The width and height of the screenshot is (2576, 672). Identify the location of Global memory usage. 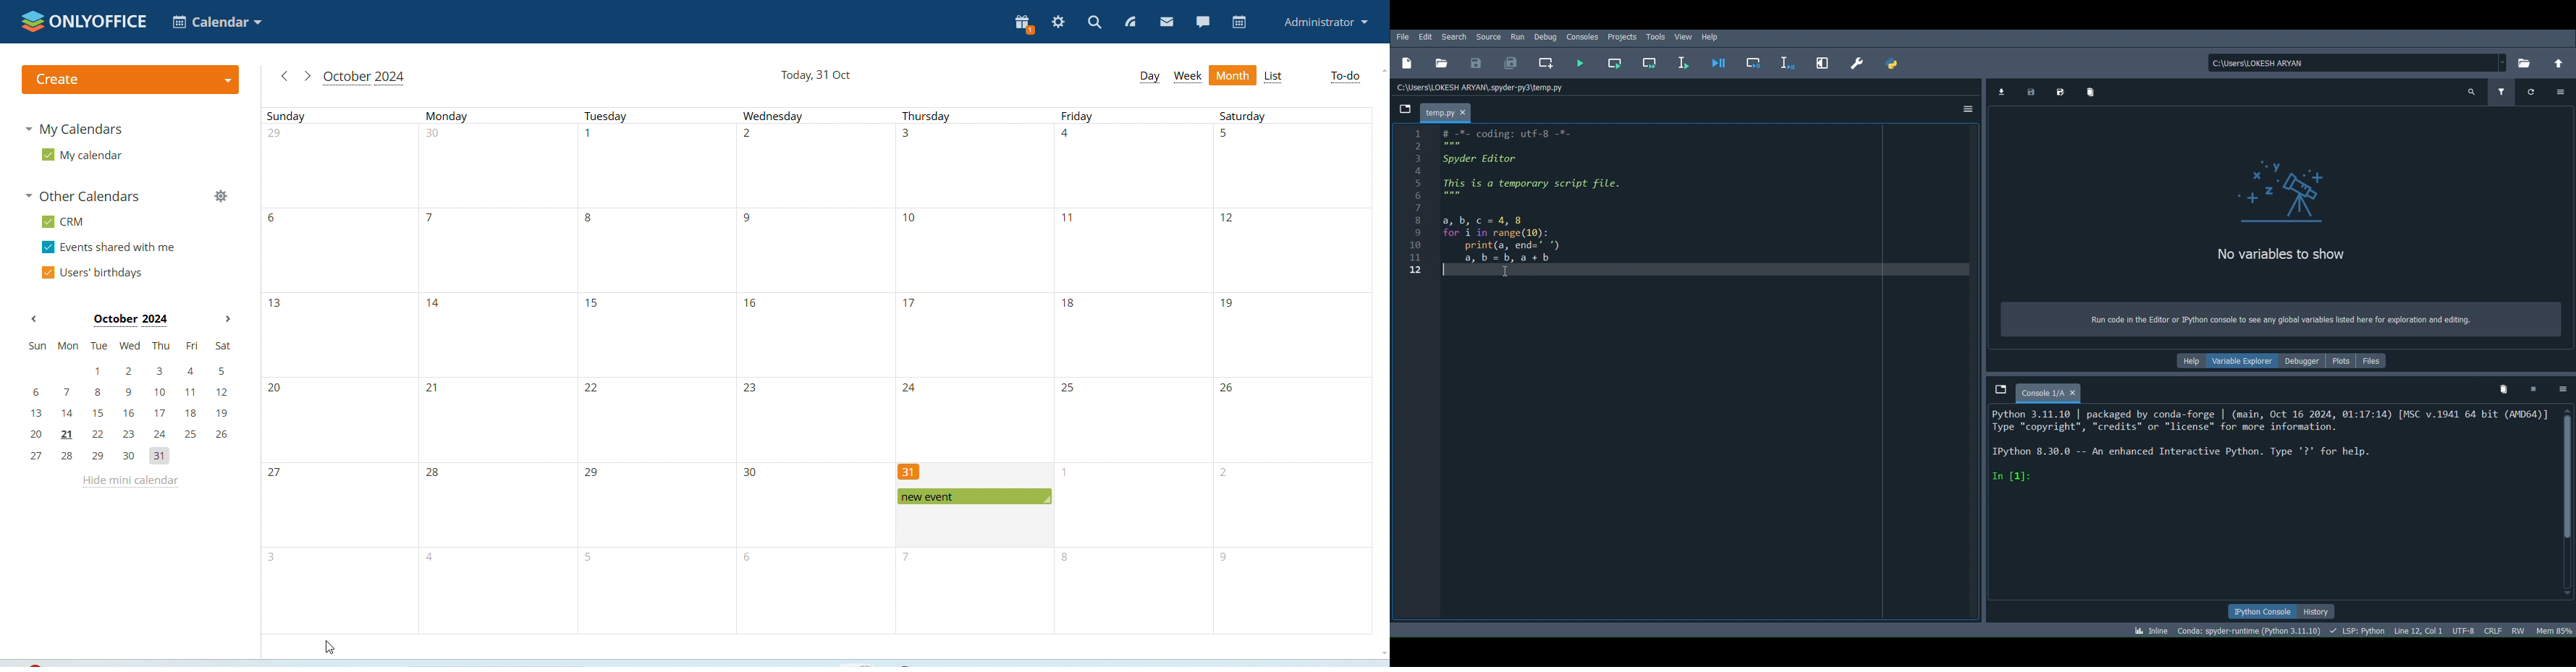
(2553, 631).